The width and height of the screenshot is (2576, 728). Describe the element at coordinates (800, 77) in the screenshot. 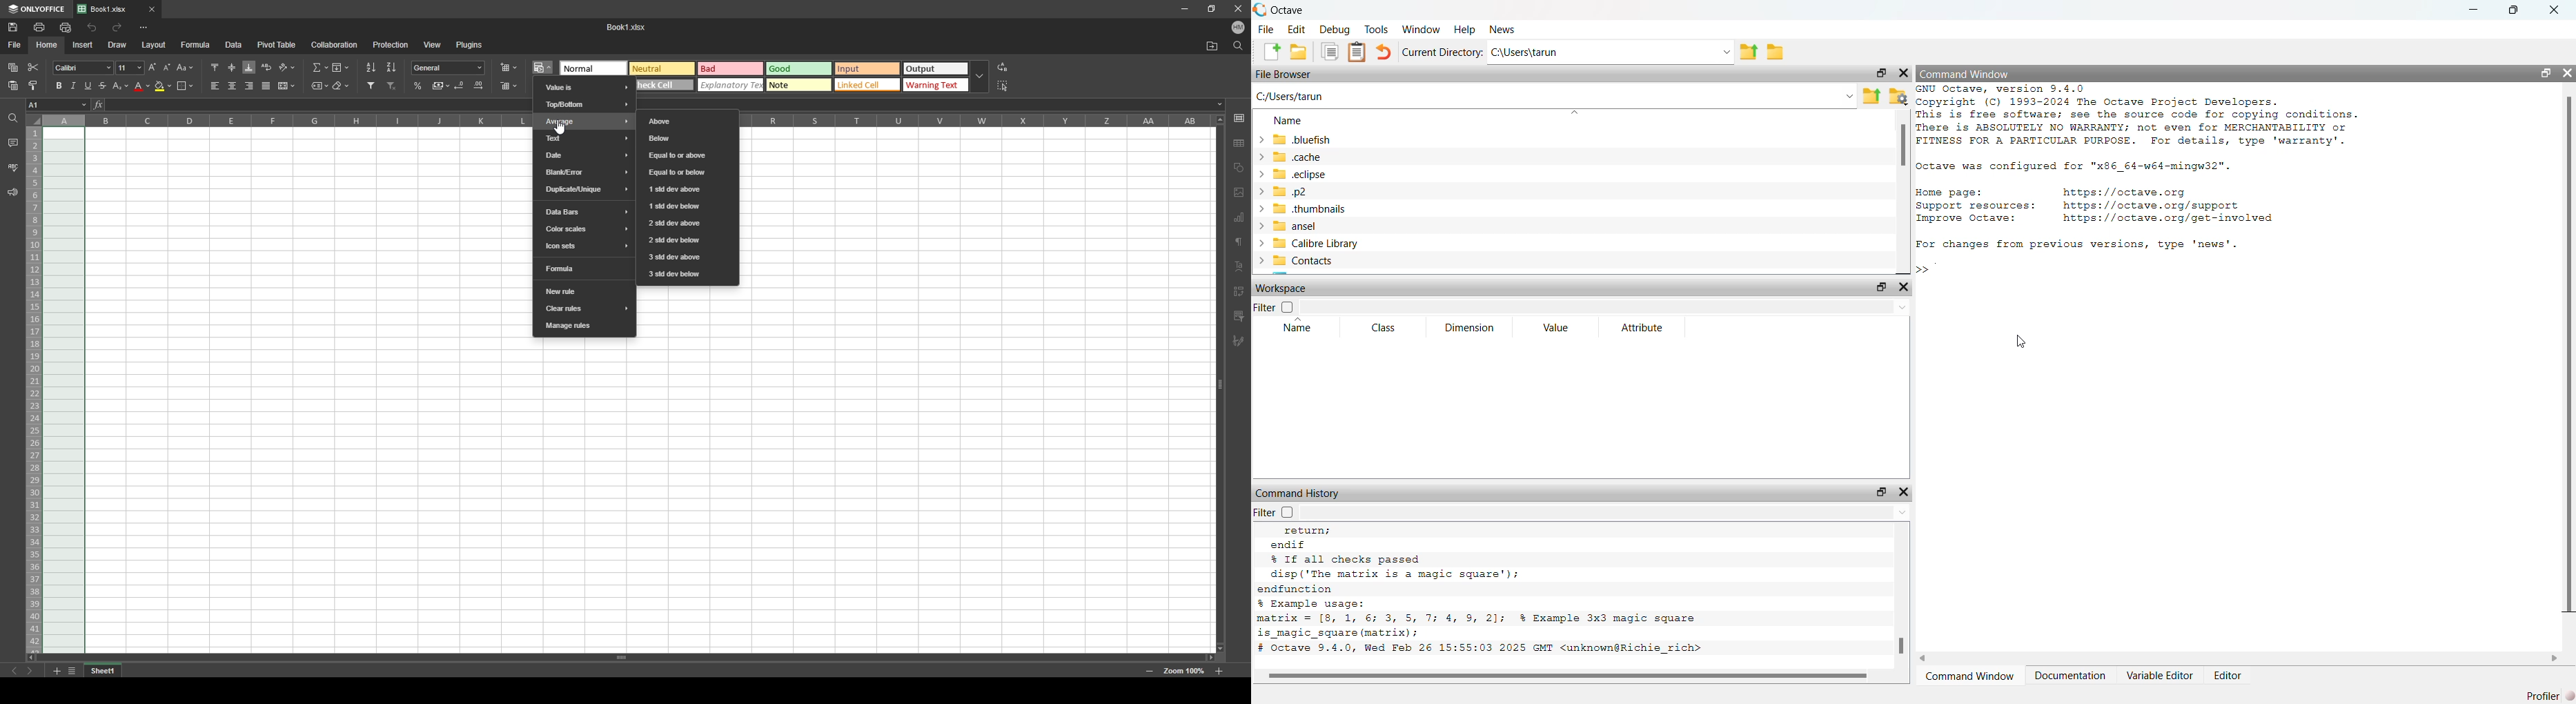

I see `theme selection` at that location.